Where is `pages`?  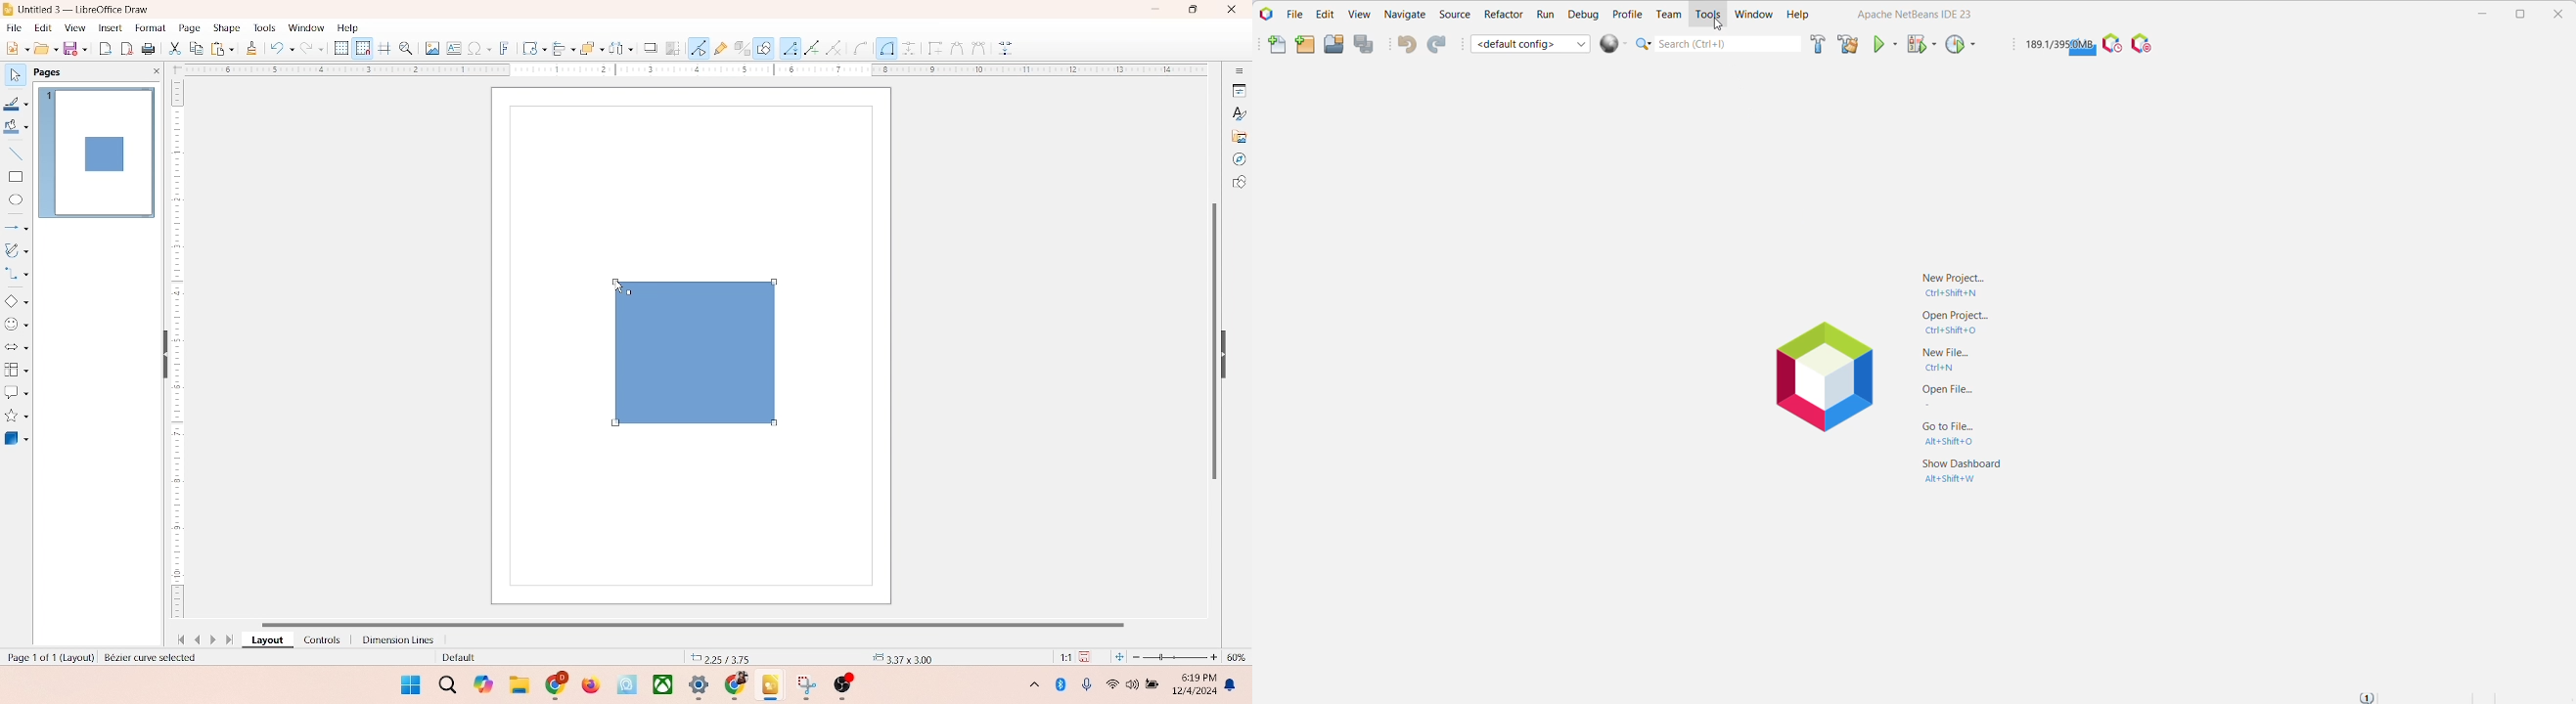 pages is located at coordinates (46, 70).